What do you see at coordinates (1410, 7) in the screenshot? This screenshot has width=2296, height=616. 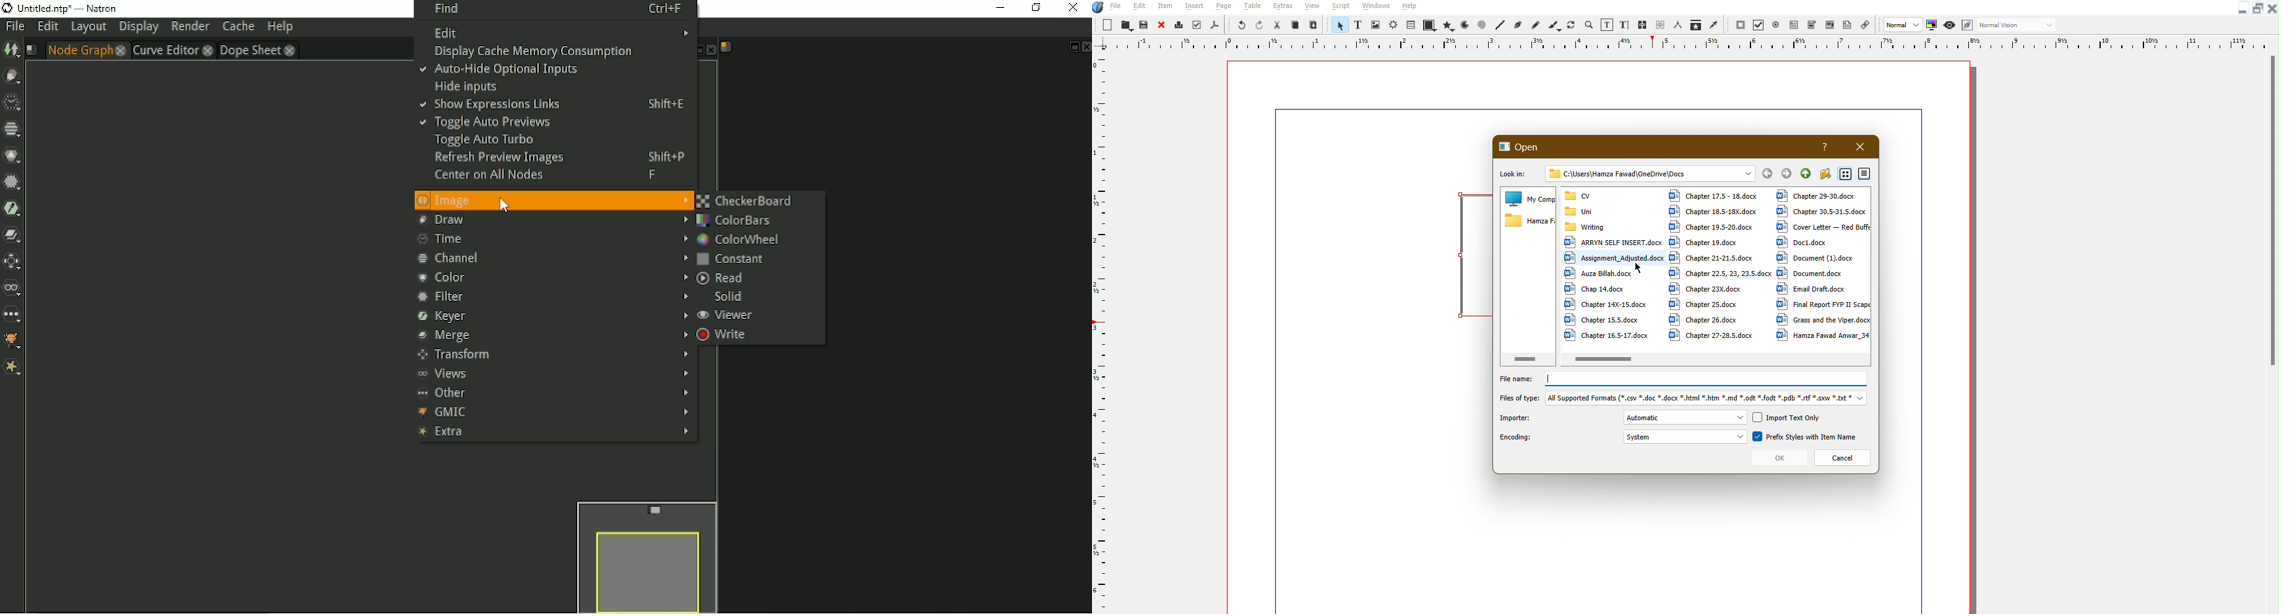 I see `Help` at bounding box center [1410, 7].